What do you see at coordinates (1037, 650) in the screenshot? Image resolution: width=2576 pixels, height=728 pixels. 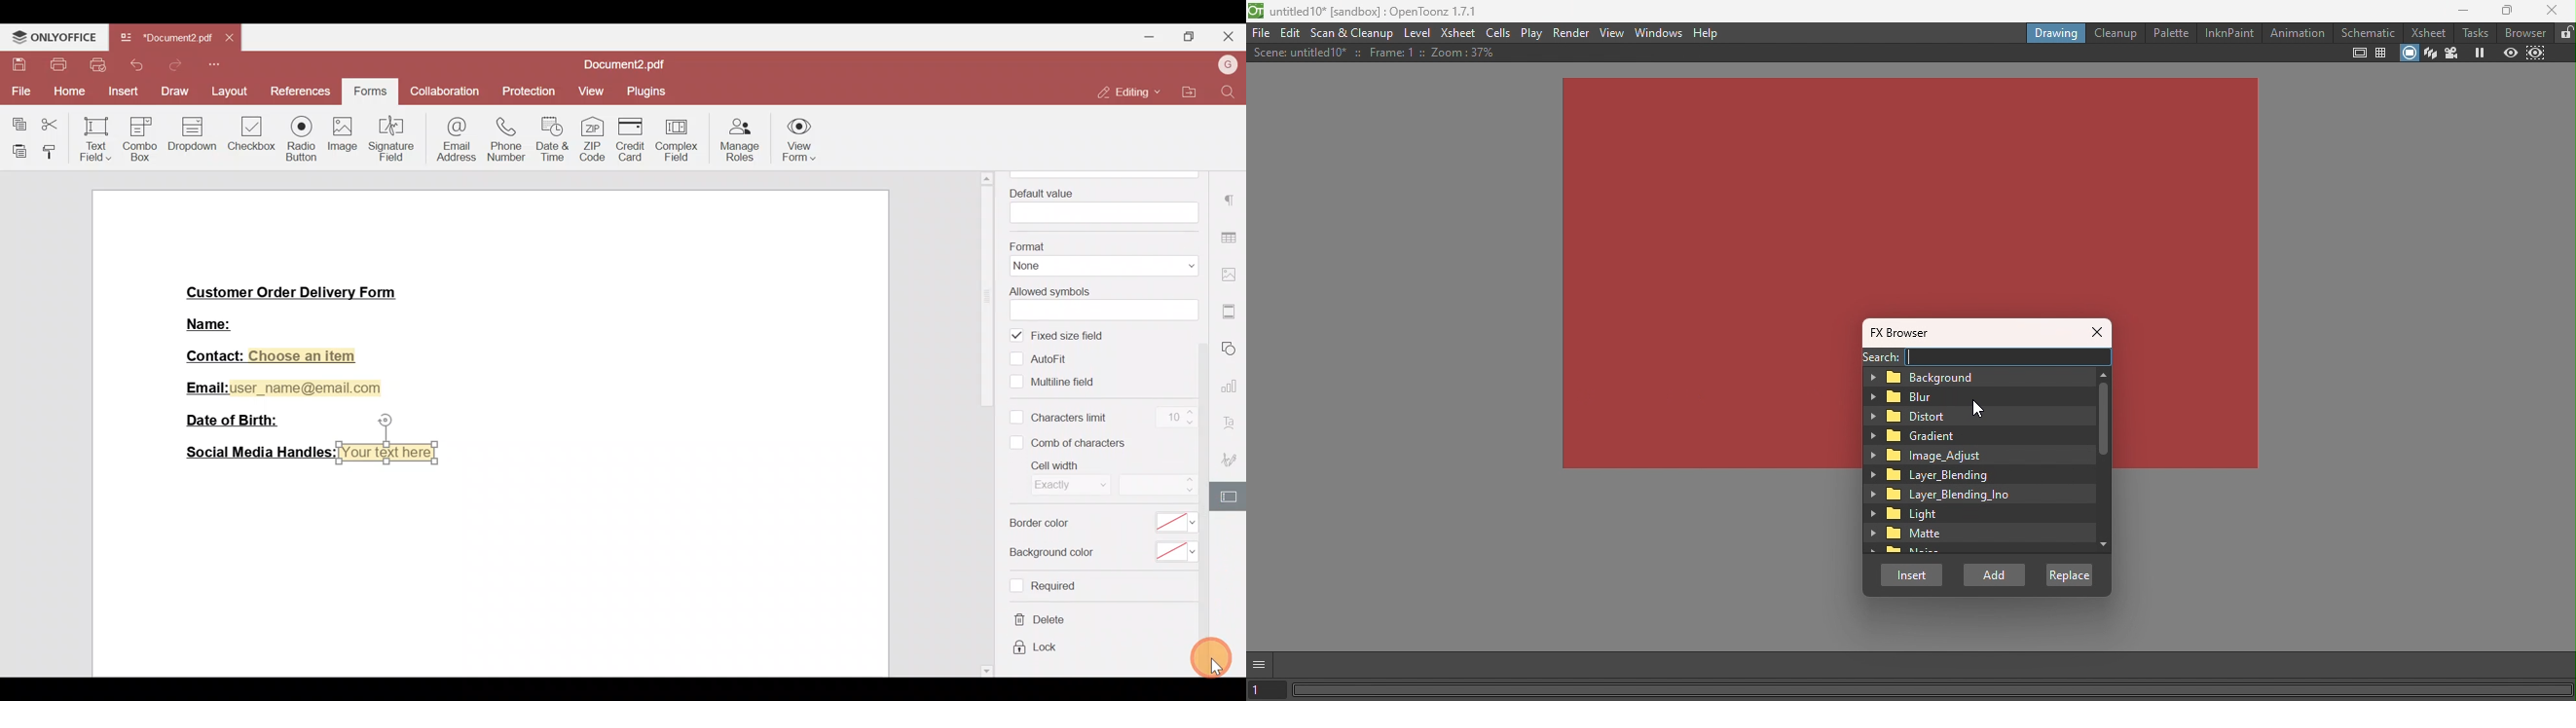 I see `Lock` at bounding box center [1037, 650].